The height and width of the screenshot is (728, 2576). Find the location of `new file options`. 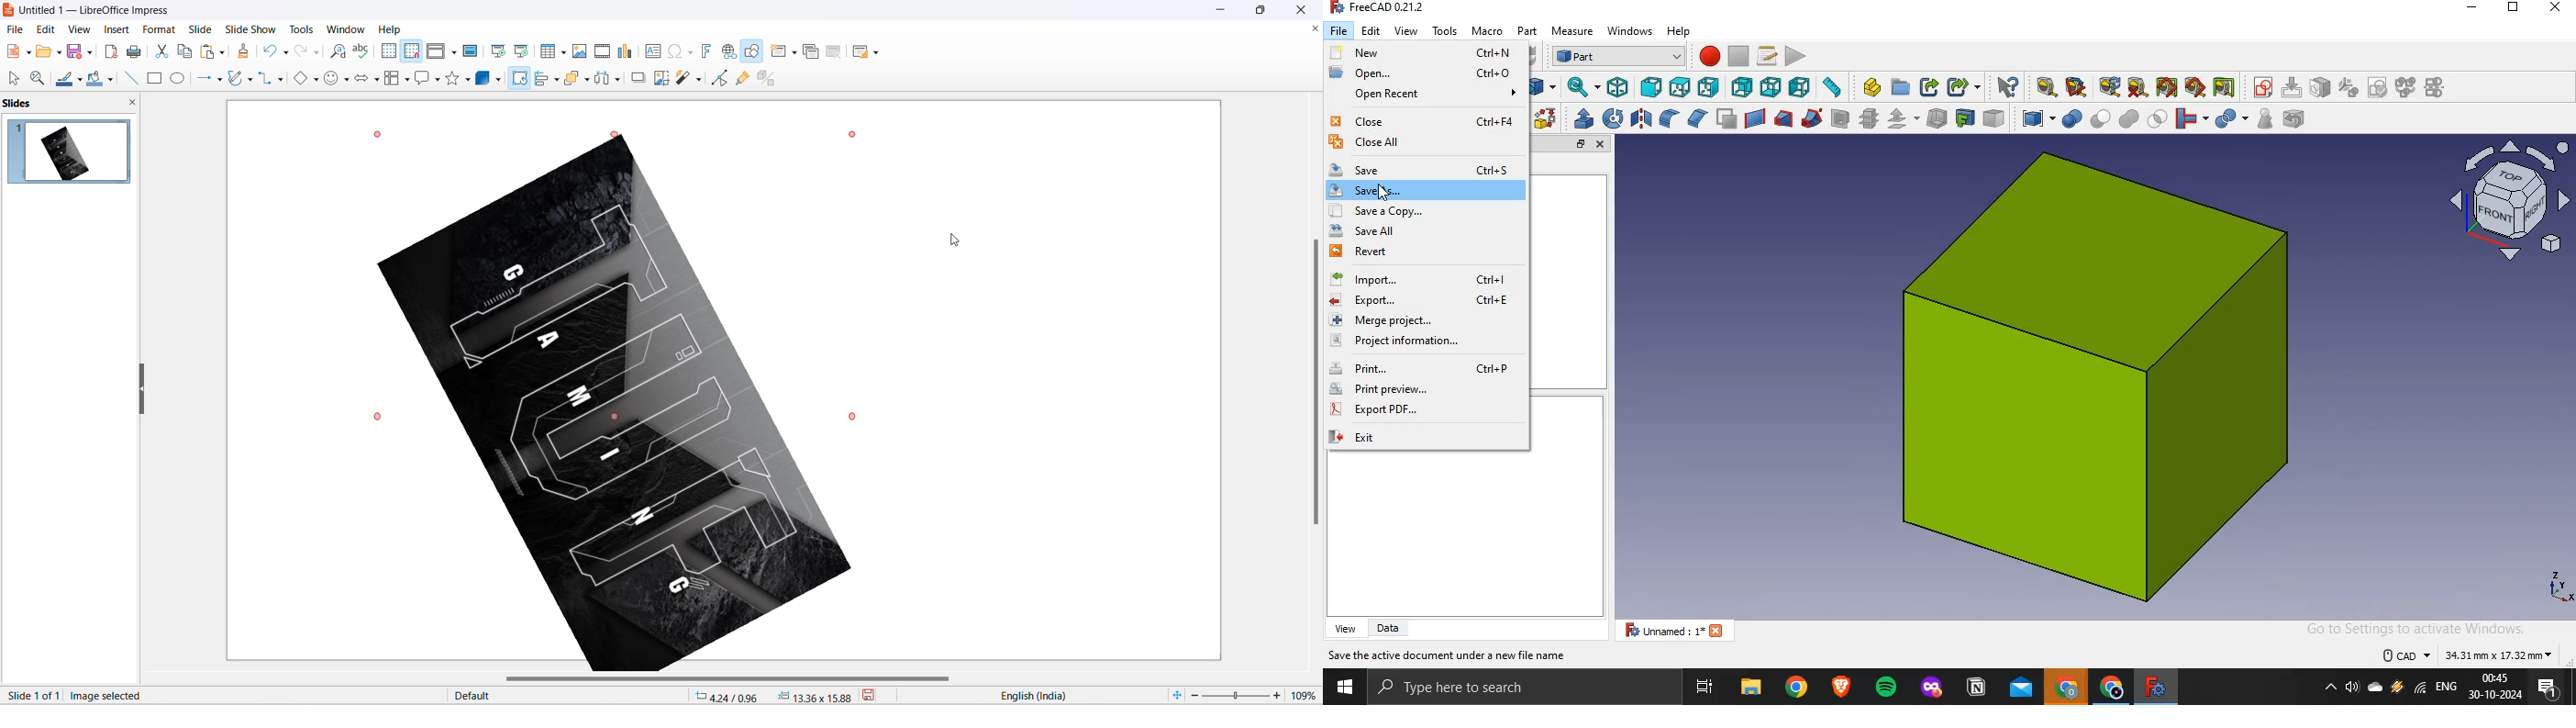

new file options is located at coordinates (30, 53).